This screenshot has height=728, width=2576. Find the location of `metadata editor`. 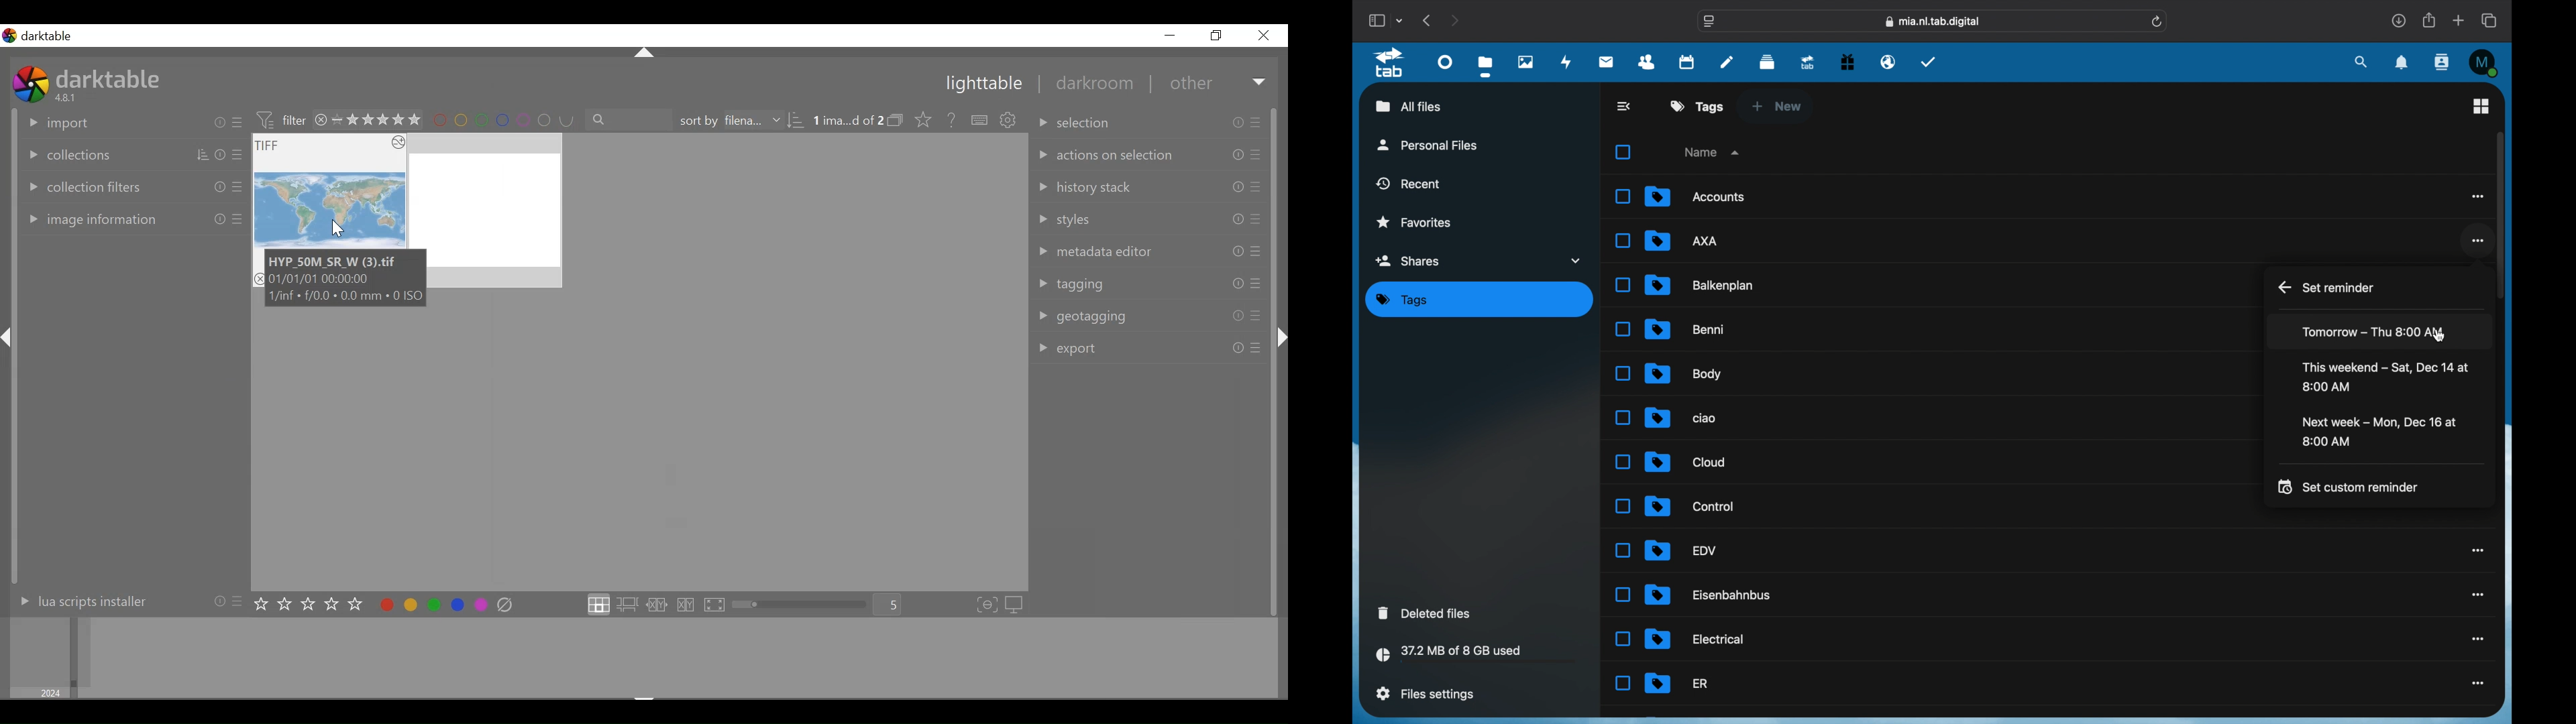

metadata editor is located at coordinates (1146, 250).